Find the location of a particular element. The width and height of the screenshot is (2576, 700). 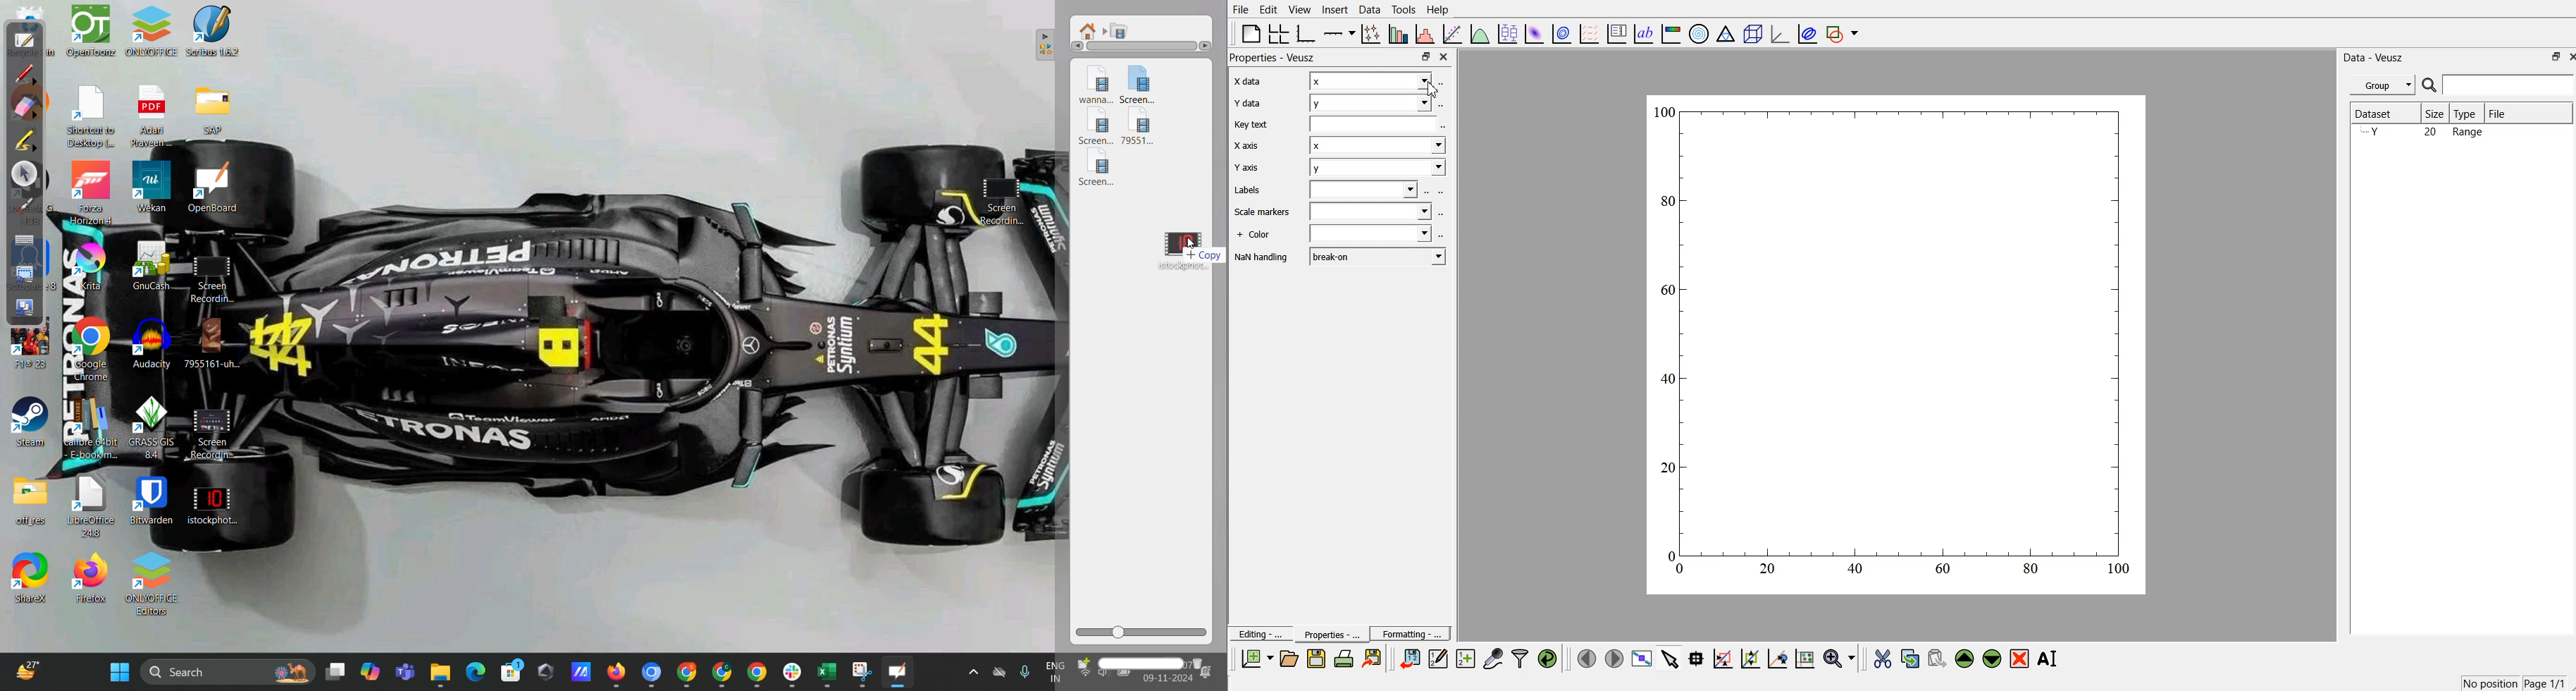

Copilot is located at coordinates (368, 673).